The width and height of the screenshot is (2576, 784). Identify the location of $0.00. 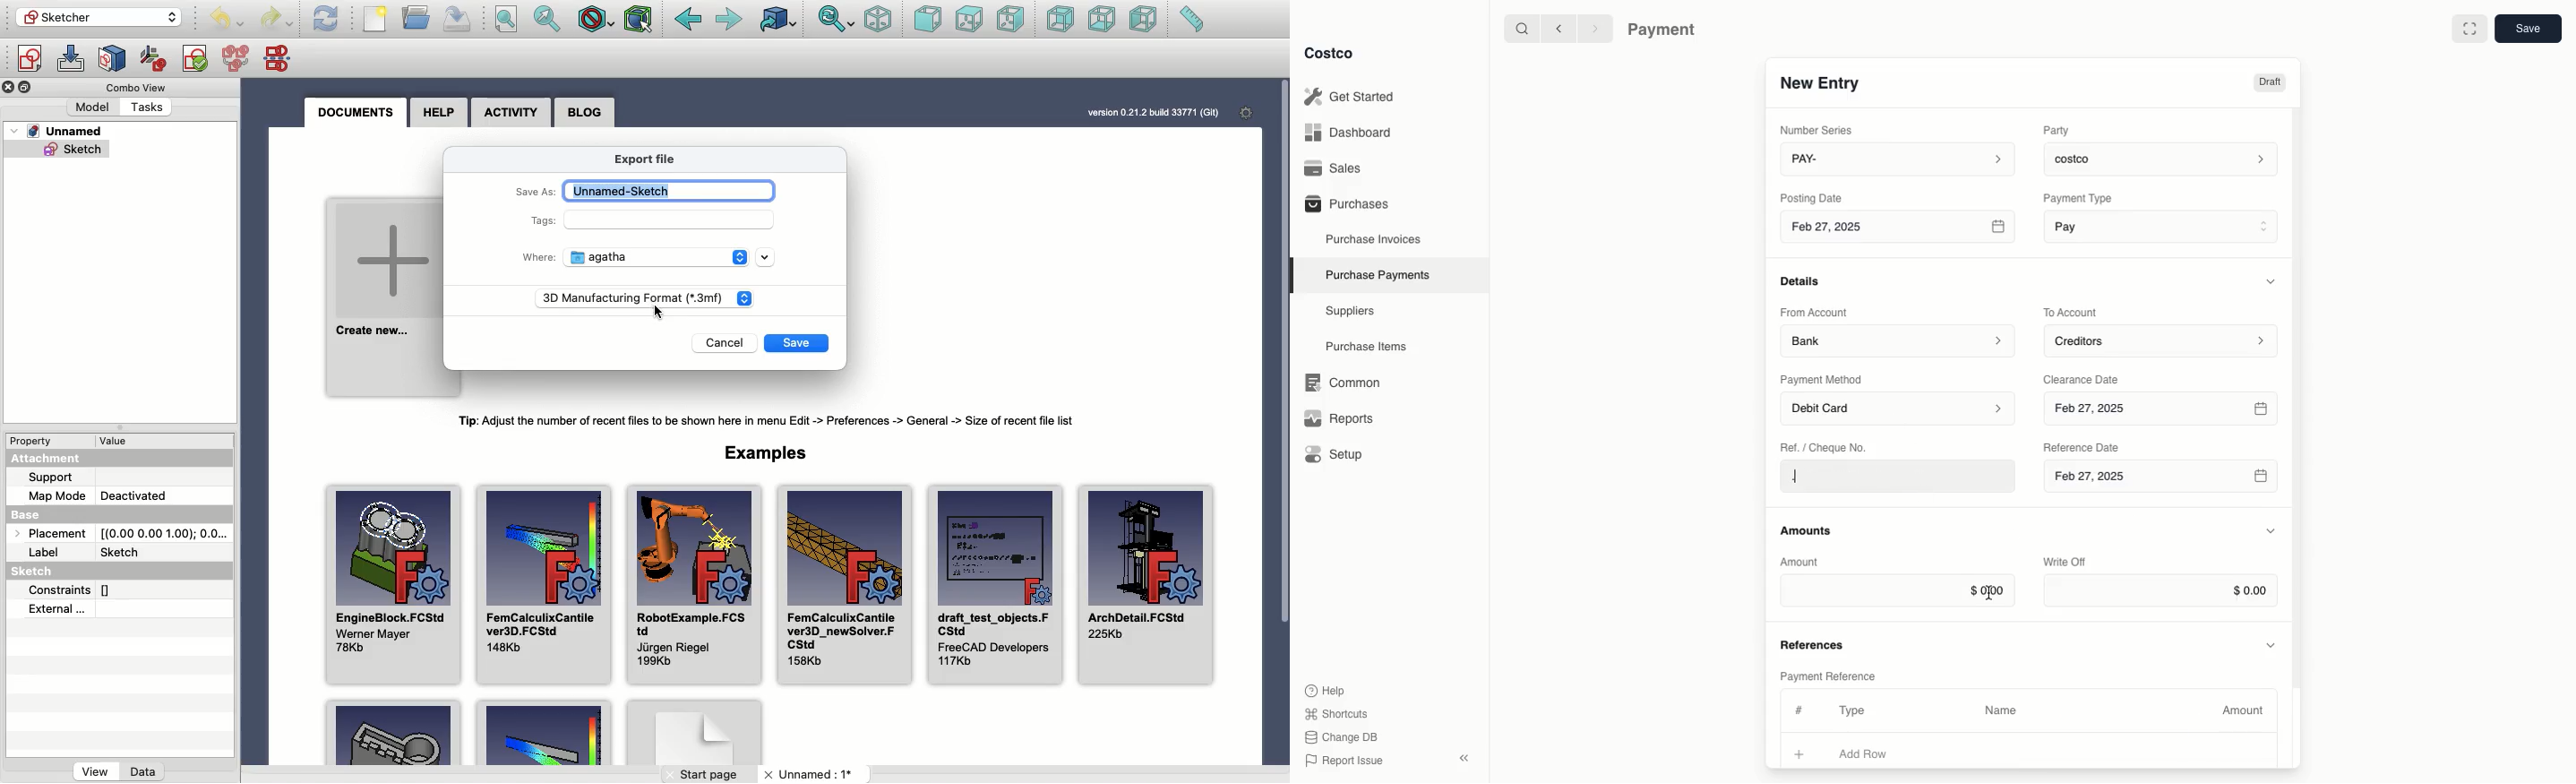
(2161, 591).